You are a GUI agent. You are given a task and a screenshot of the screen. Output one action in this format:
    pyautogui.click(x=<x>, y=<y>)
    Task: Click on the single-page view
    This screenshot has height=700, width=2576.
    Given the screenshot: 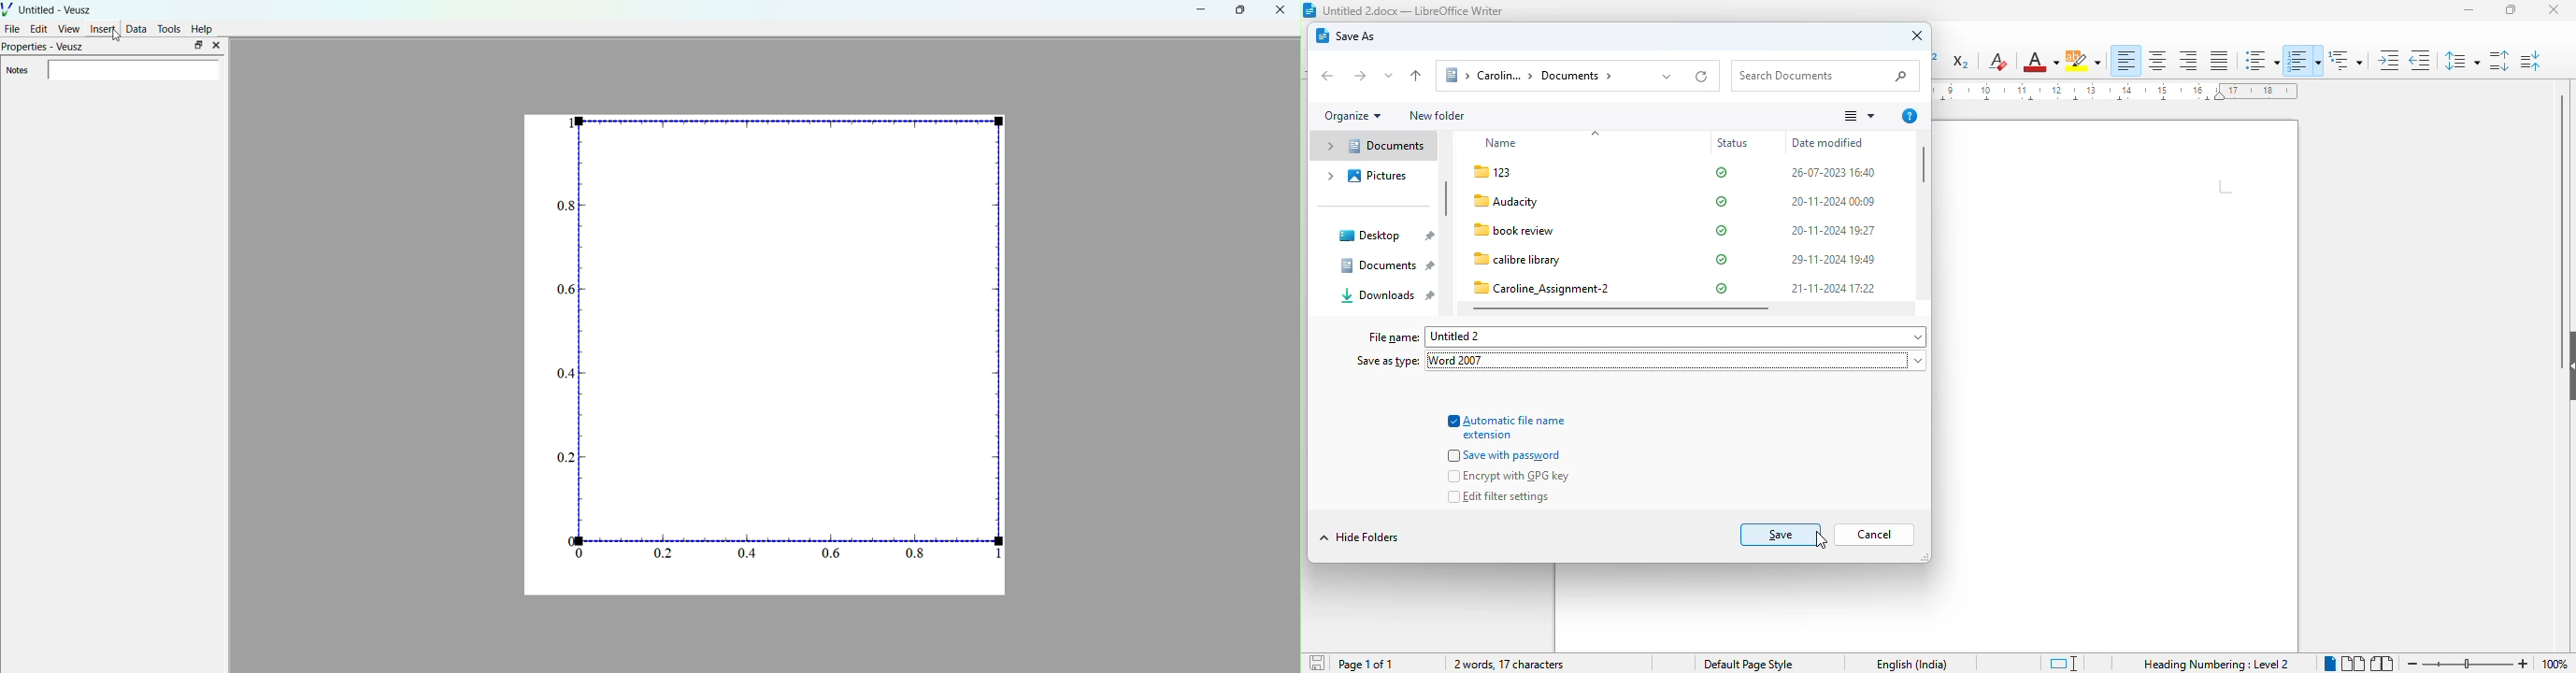 What is the action you would take?
    pyautogui.click(x=2330, y=664)
    